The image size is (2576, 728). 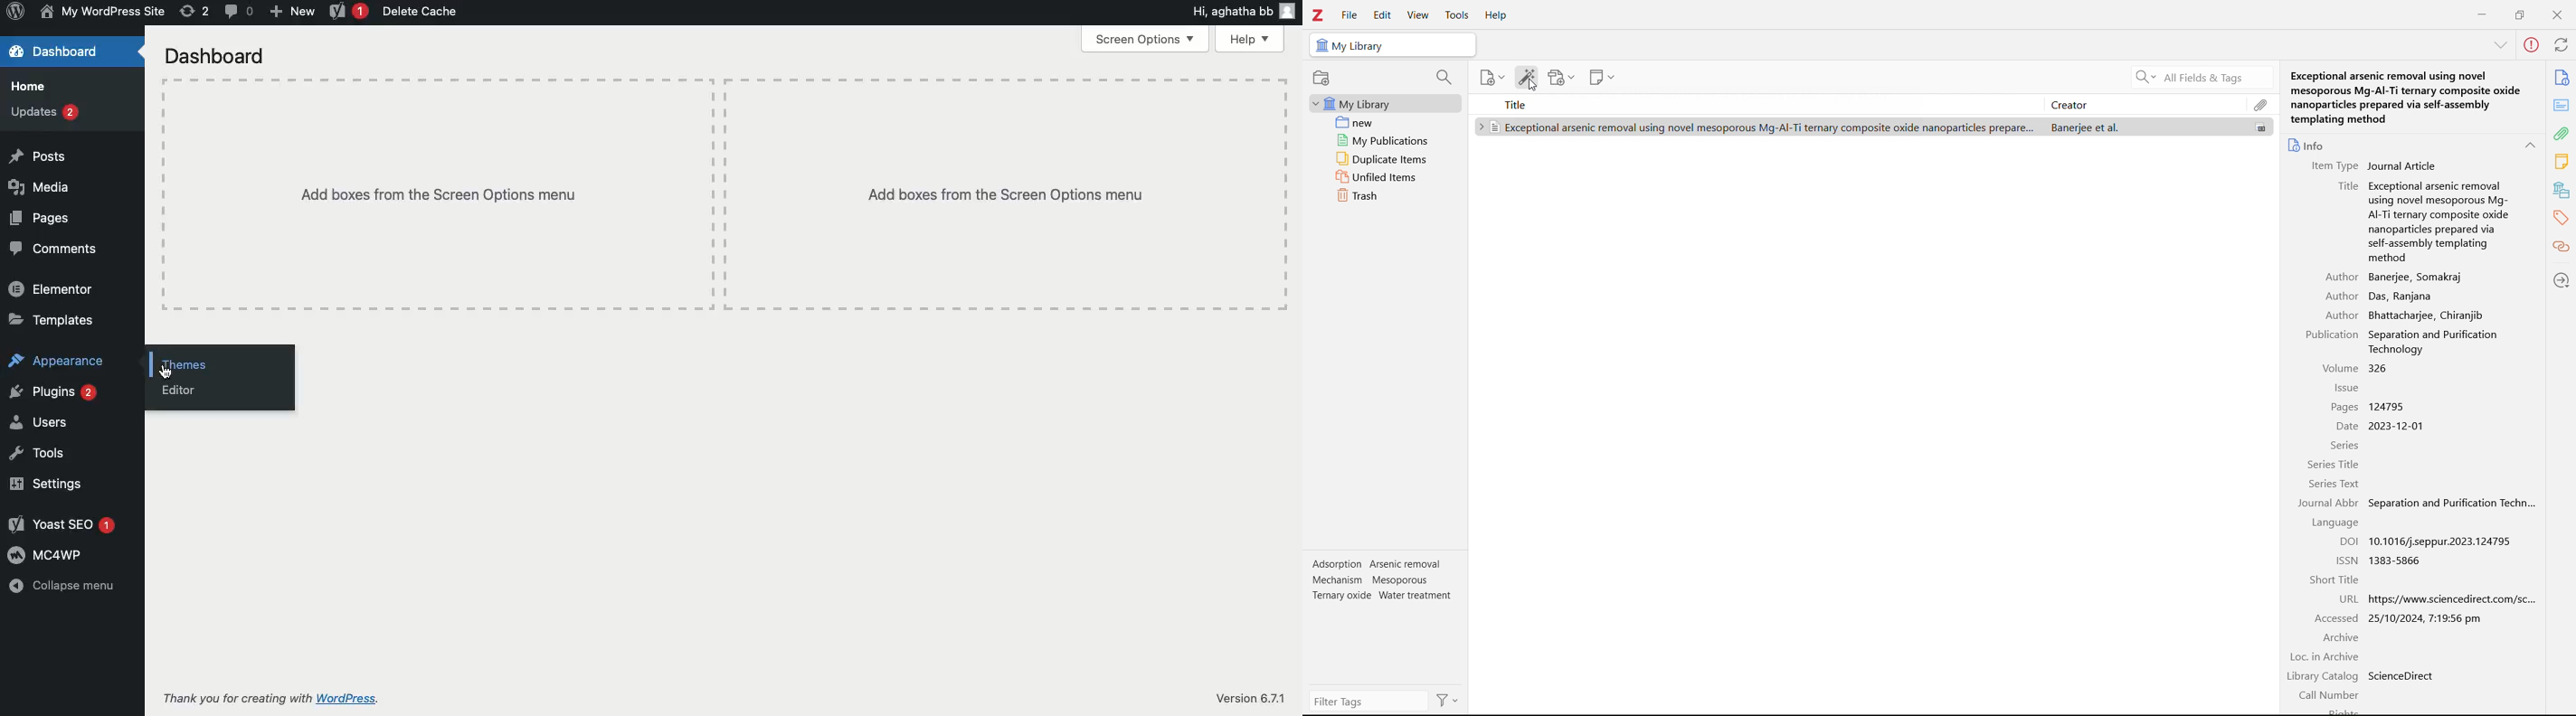 I want to click on cursor, so click(x=1533, y=85).